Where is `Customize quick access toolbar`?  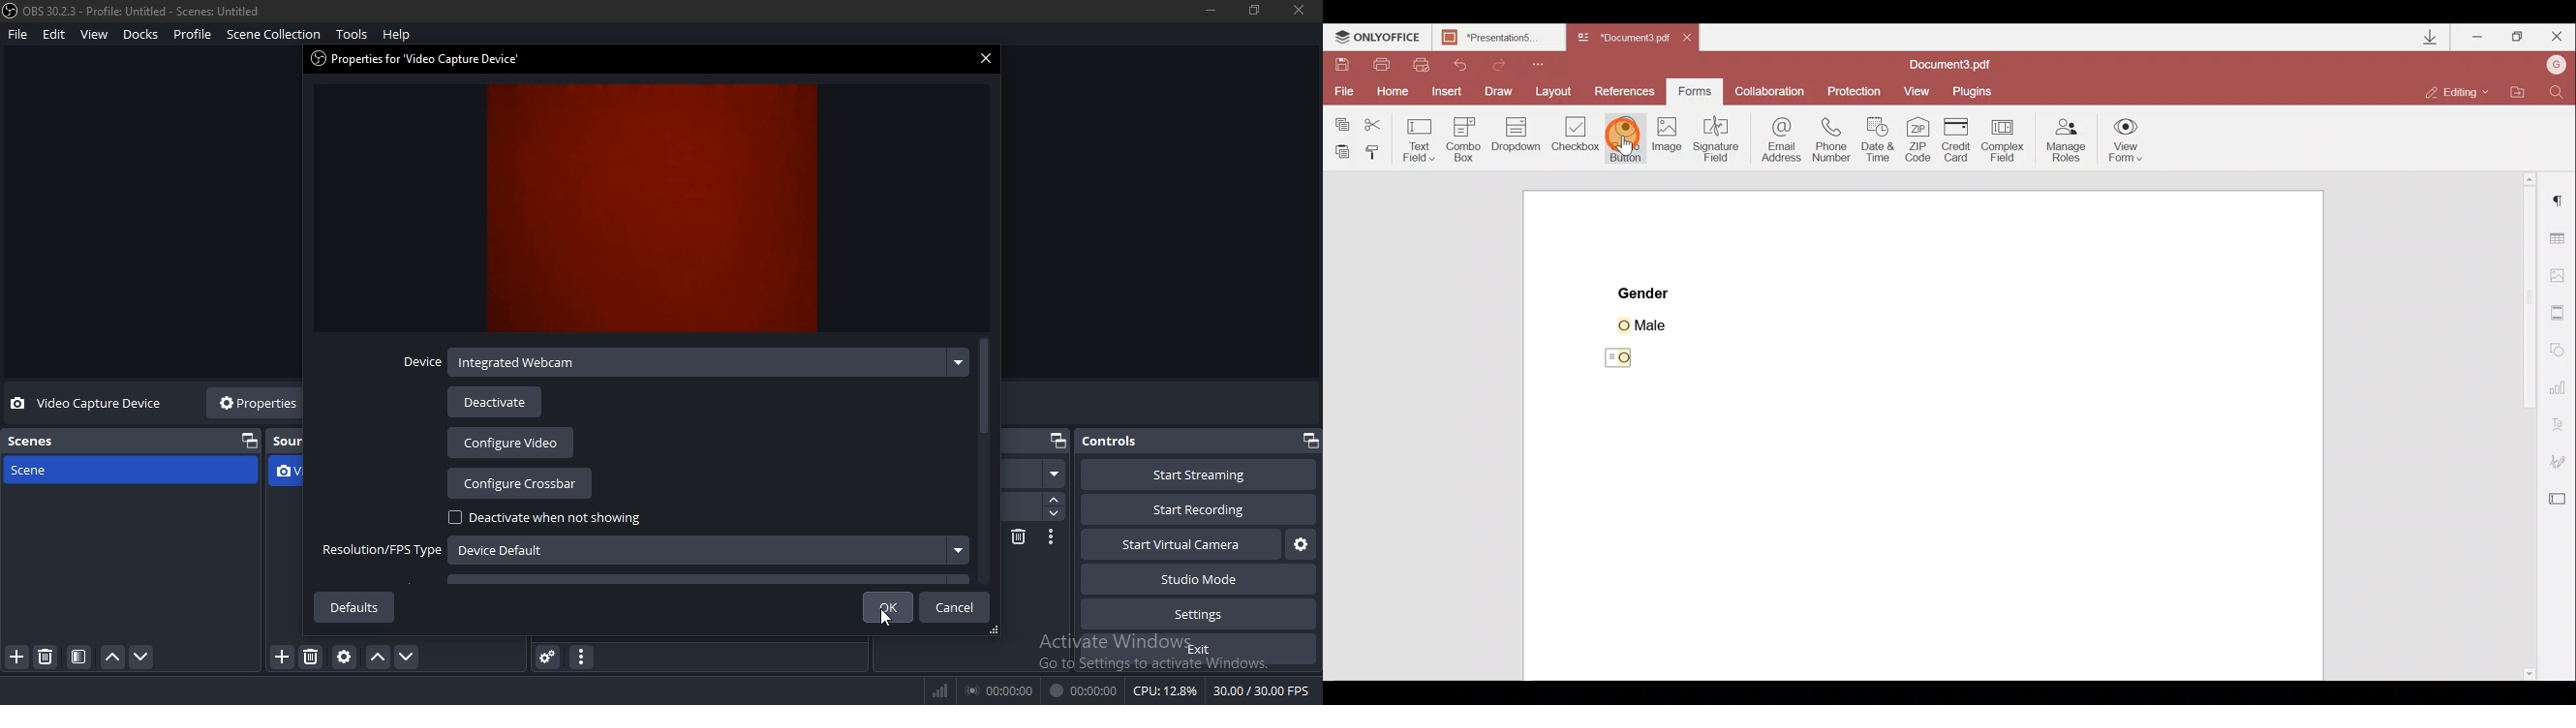 Customize quick access toolbar is located at coordinates (1546, 63).